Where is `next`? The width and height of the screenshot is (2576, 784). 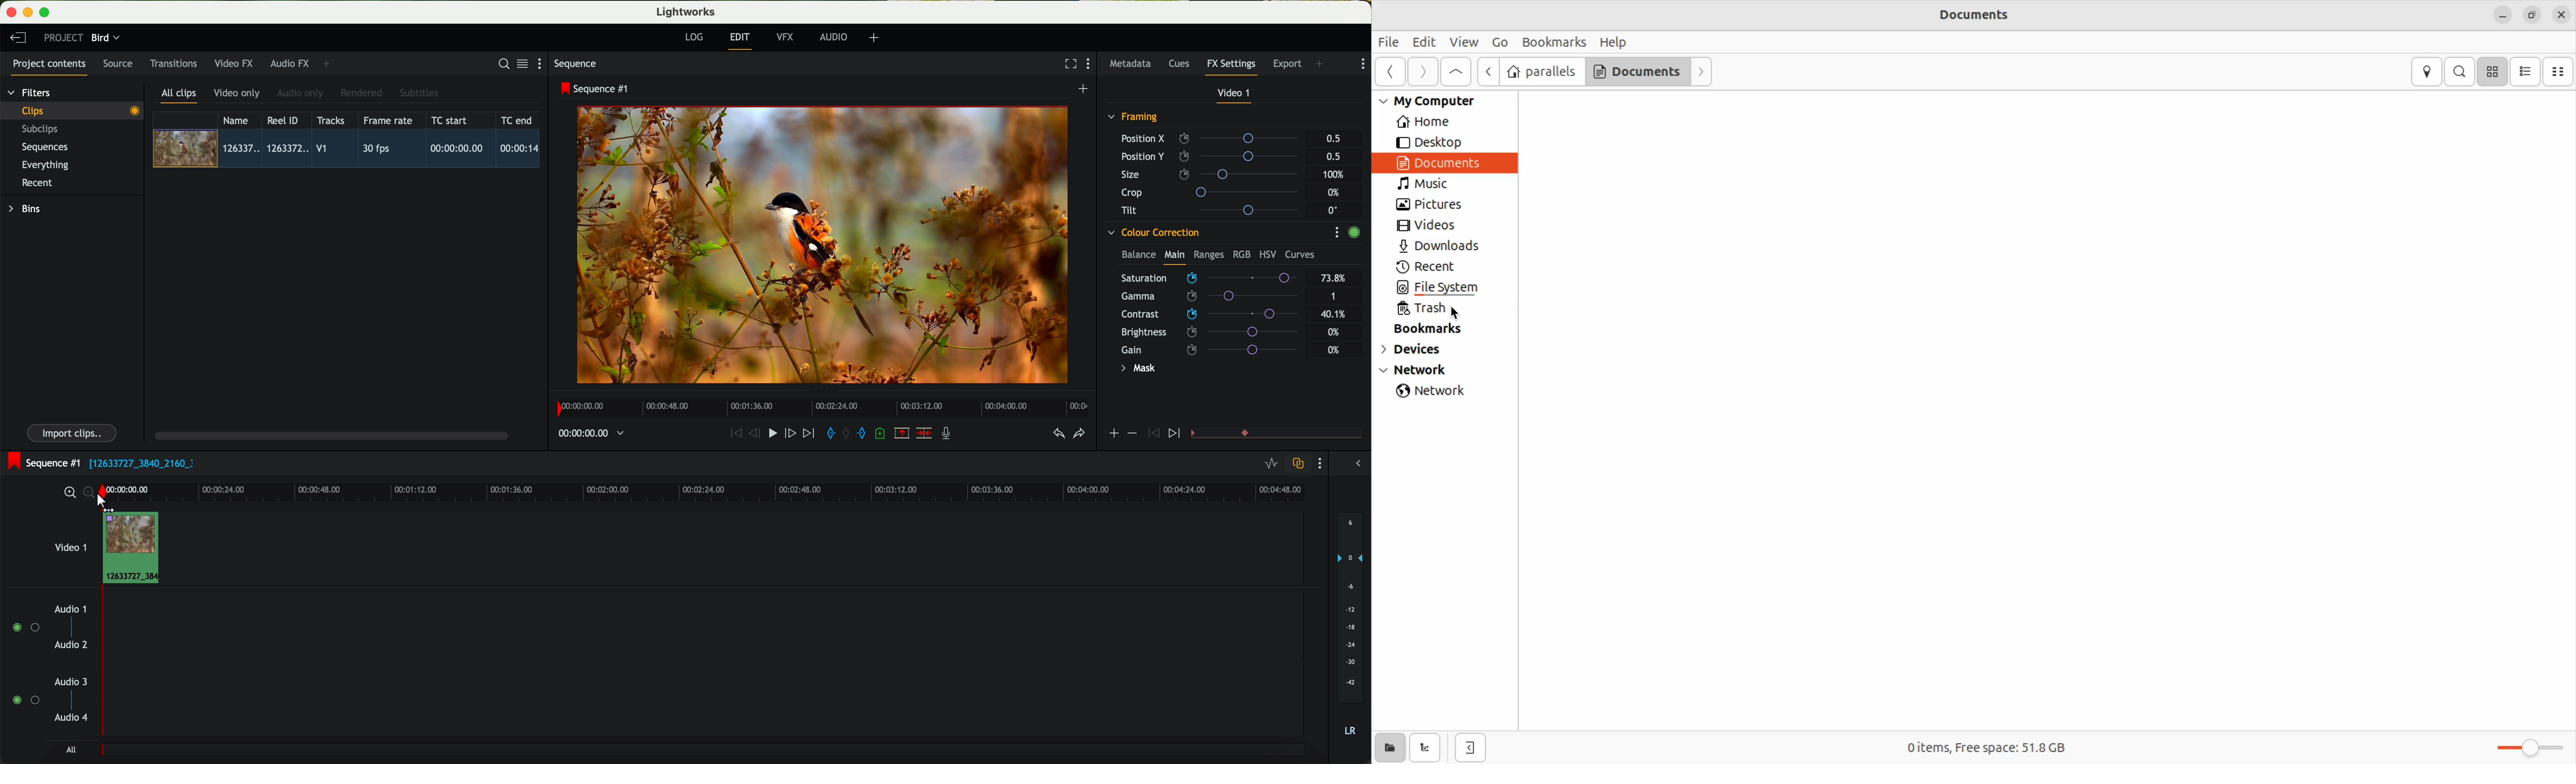 next is located at coordinates (1423, 72).